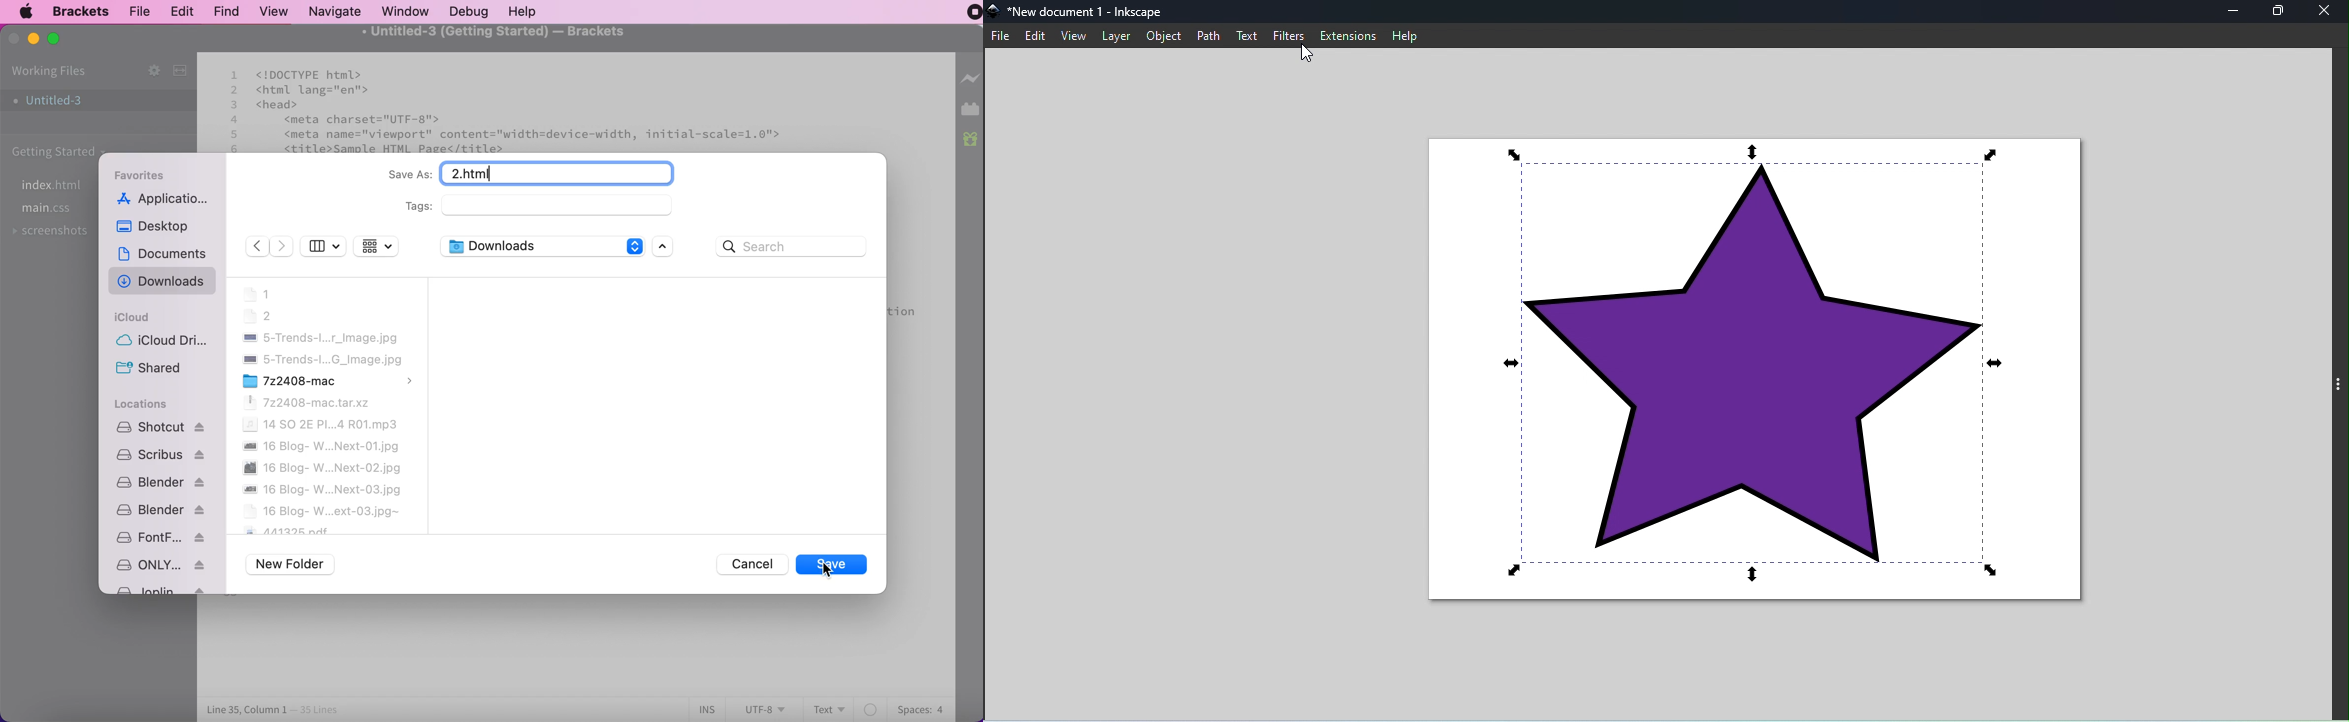 This screenshot has width=2352, height=728. I want to click on find, so click(229, 10).